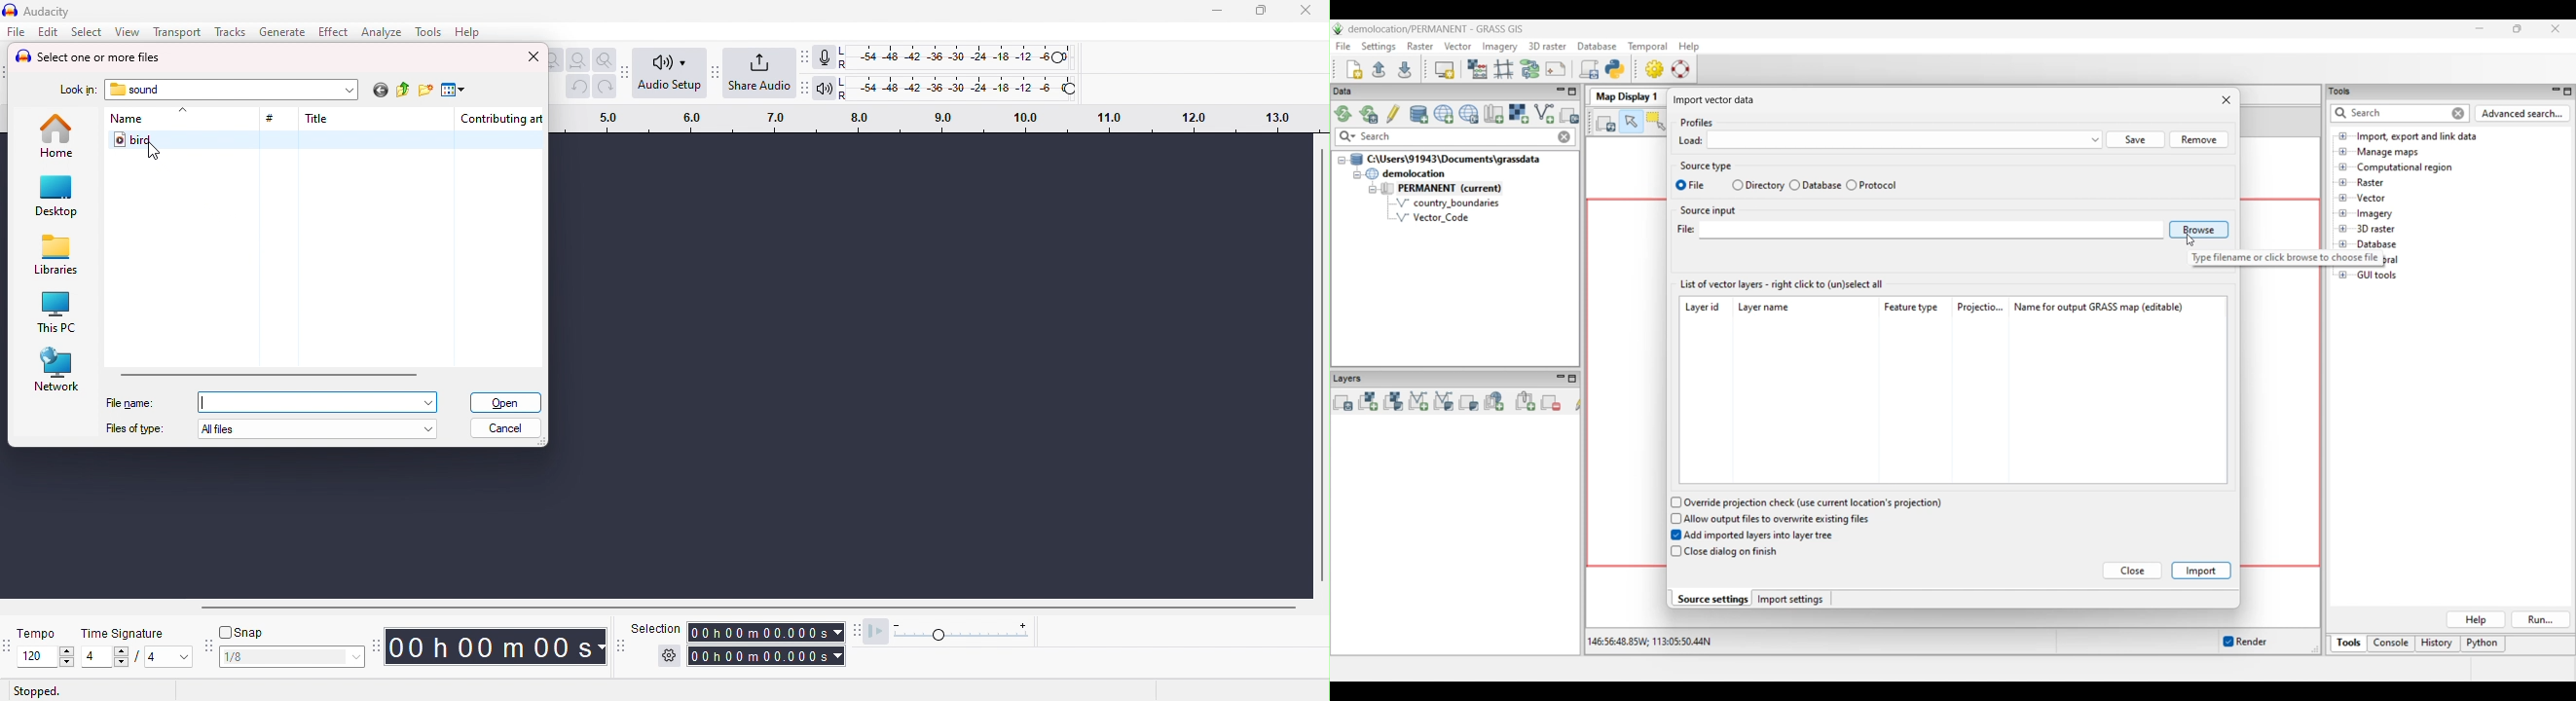 This screenshot has height=728, width=2576. What do you see at coordinates (134, 428) in the screenshot?
I see `files of type` at bounding box center [134, 428].